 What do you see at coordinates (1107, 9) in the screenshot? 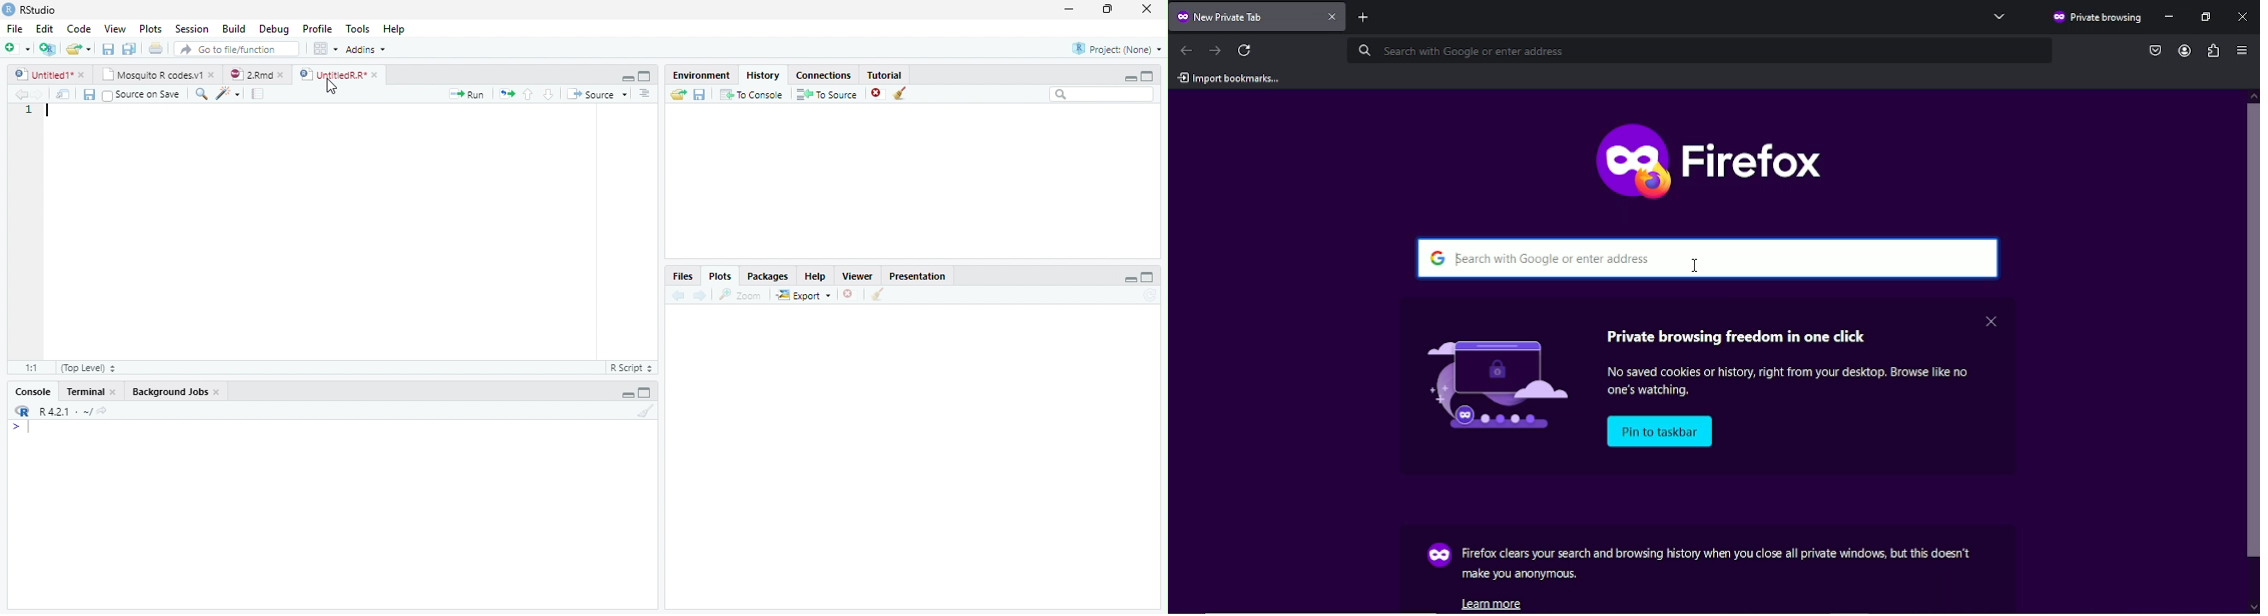
I see `restore` at bounding box center [1107, 9].